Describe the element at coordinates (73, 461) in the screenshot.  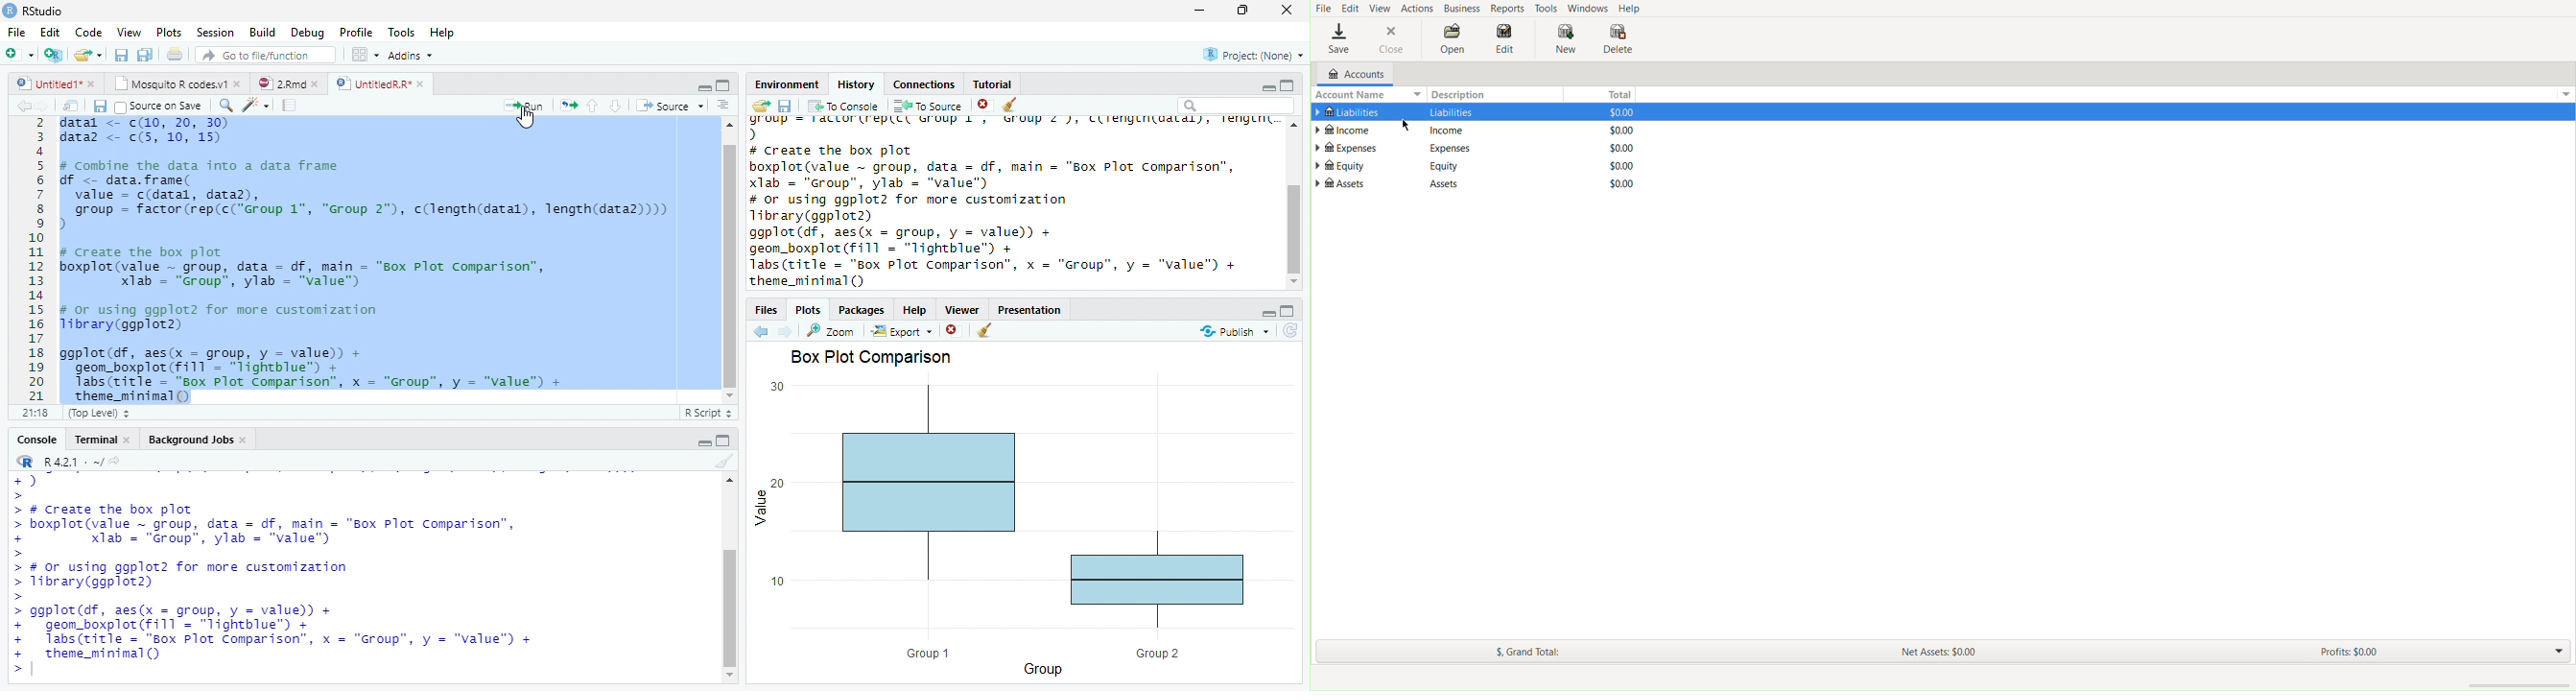
I see `R 4.2.1 . ~/` at that location.